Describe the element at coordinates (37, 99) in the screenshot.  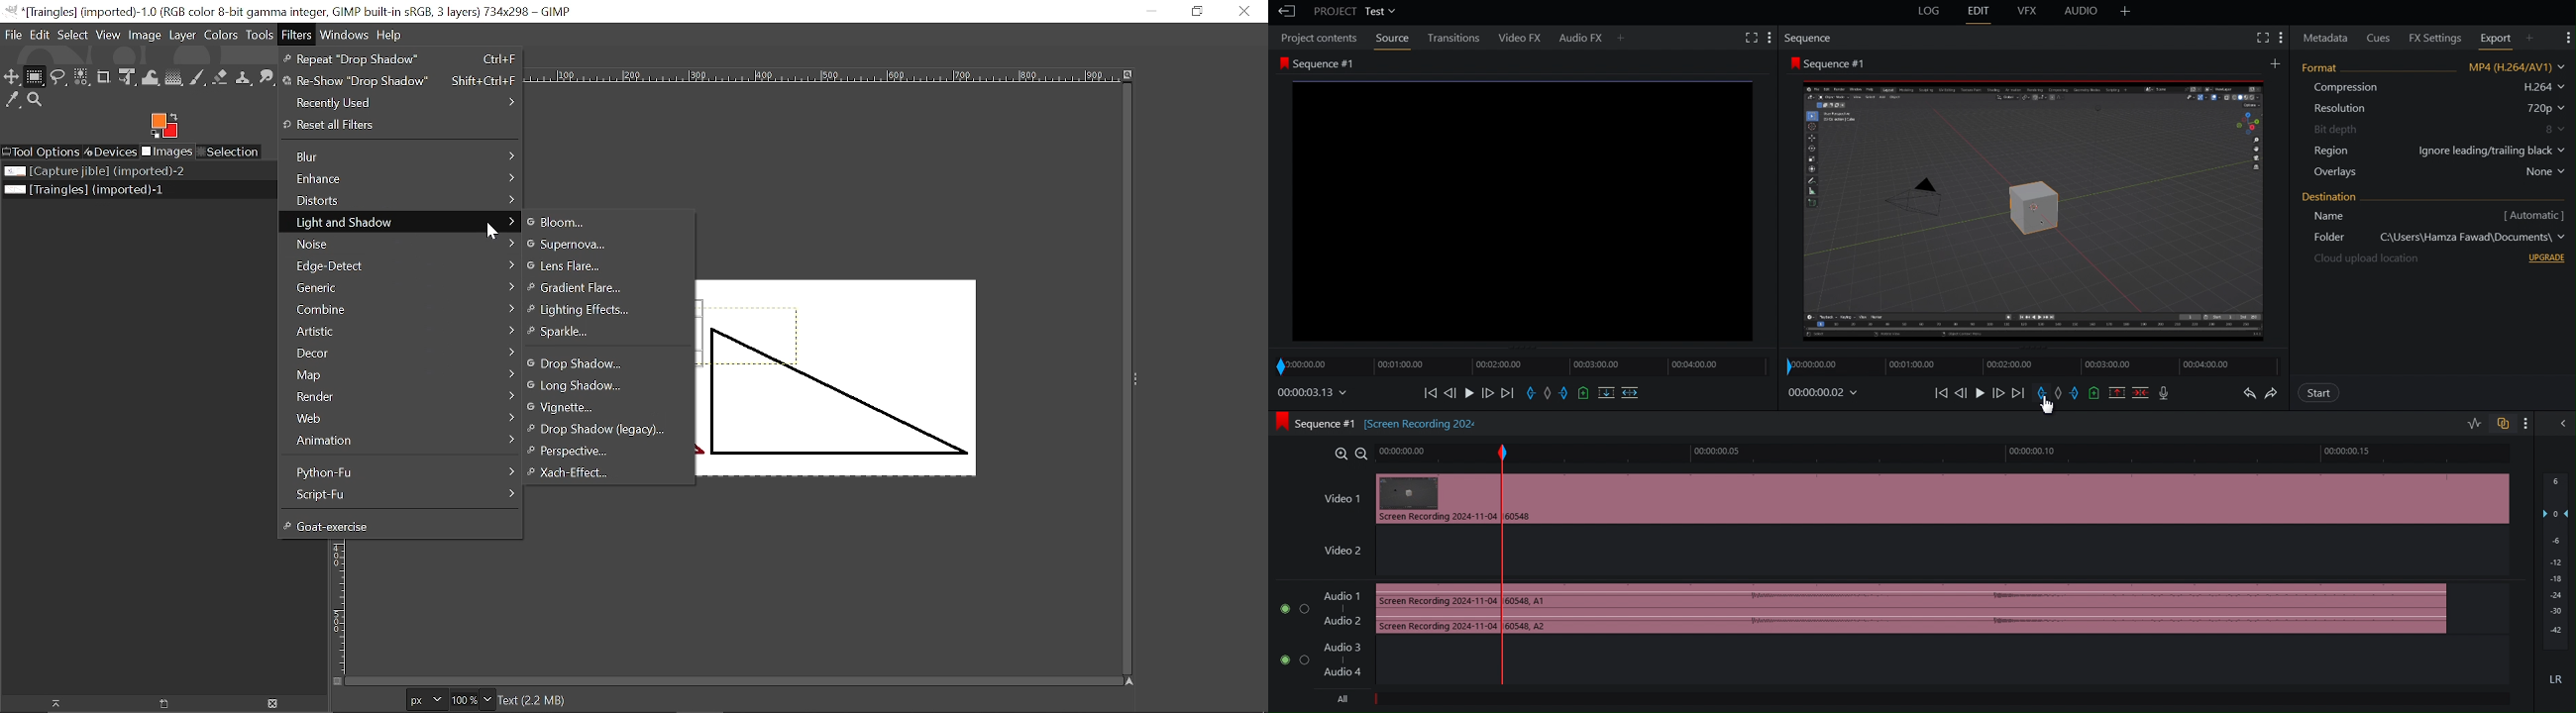
I see `Zoom tool` at that location.